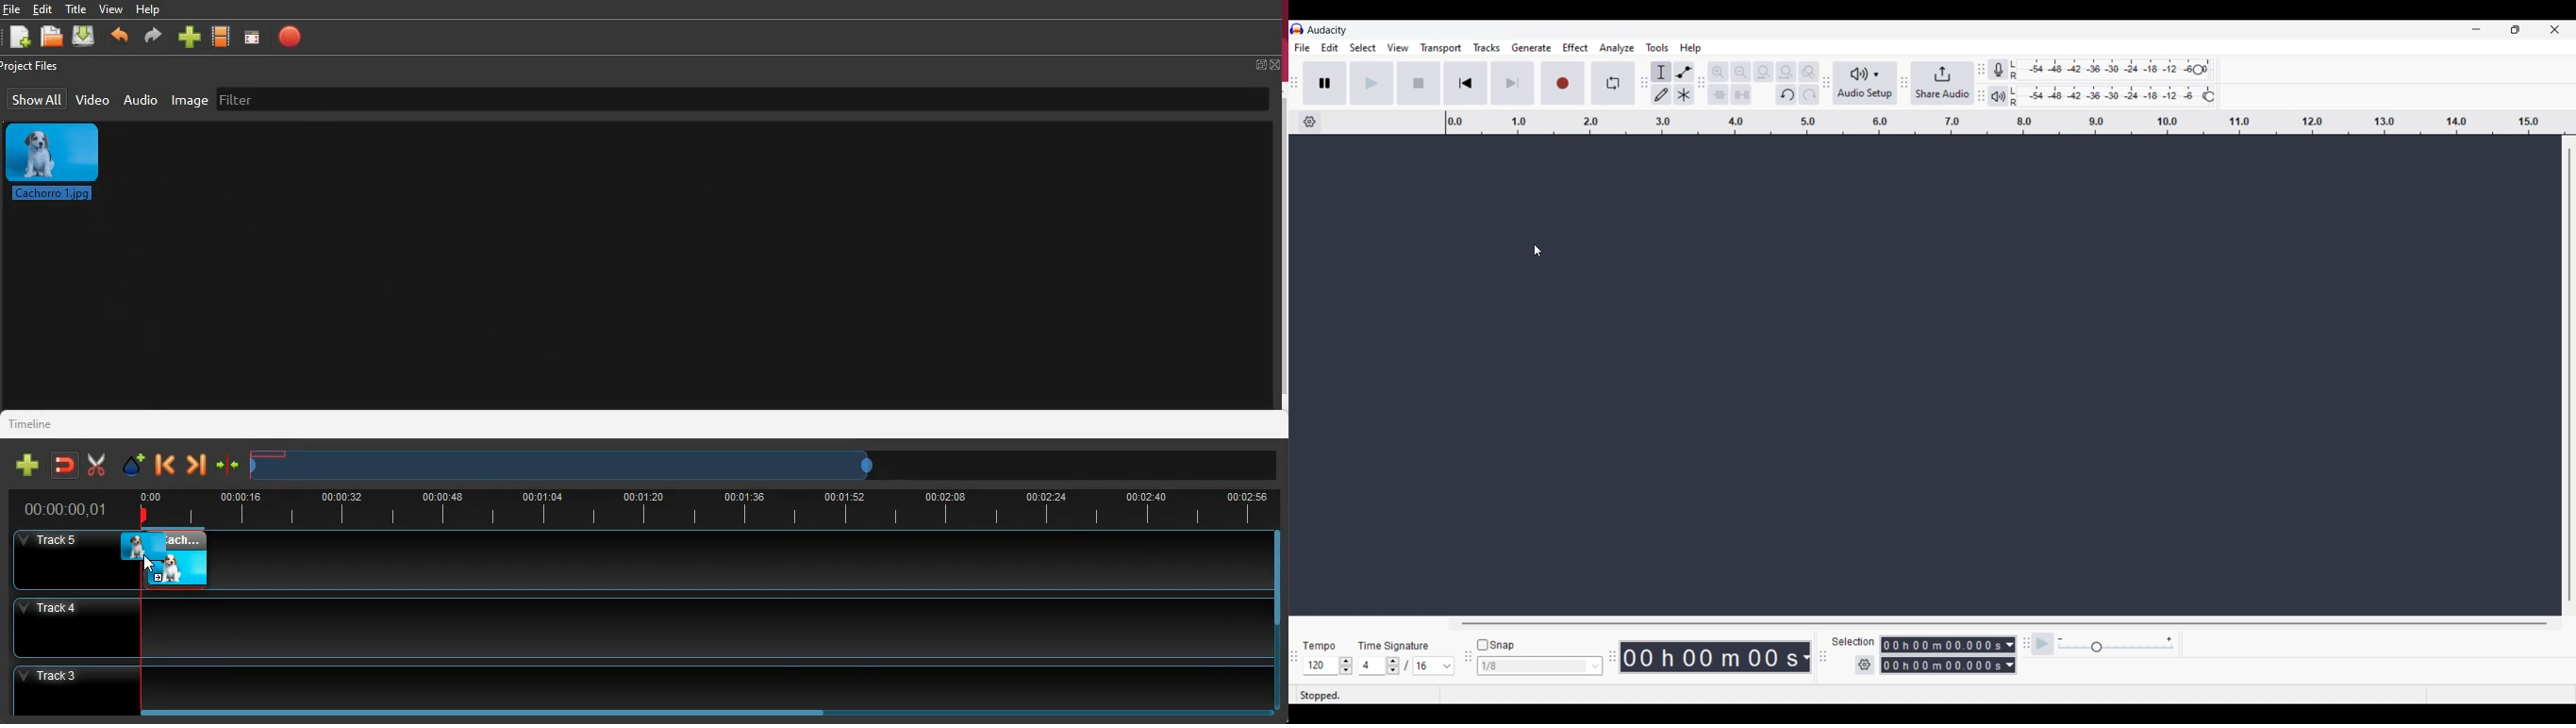  I want to click on Text, so click(1853, 641).